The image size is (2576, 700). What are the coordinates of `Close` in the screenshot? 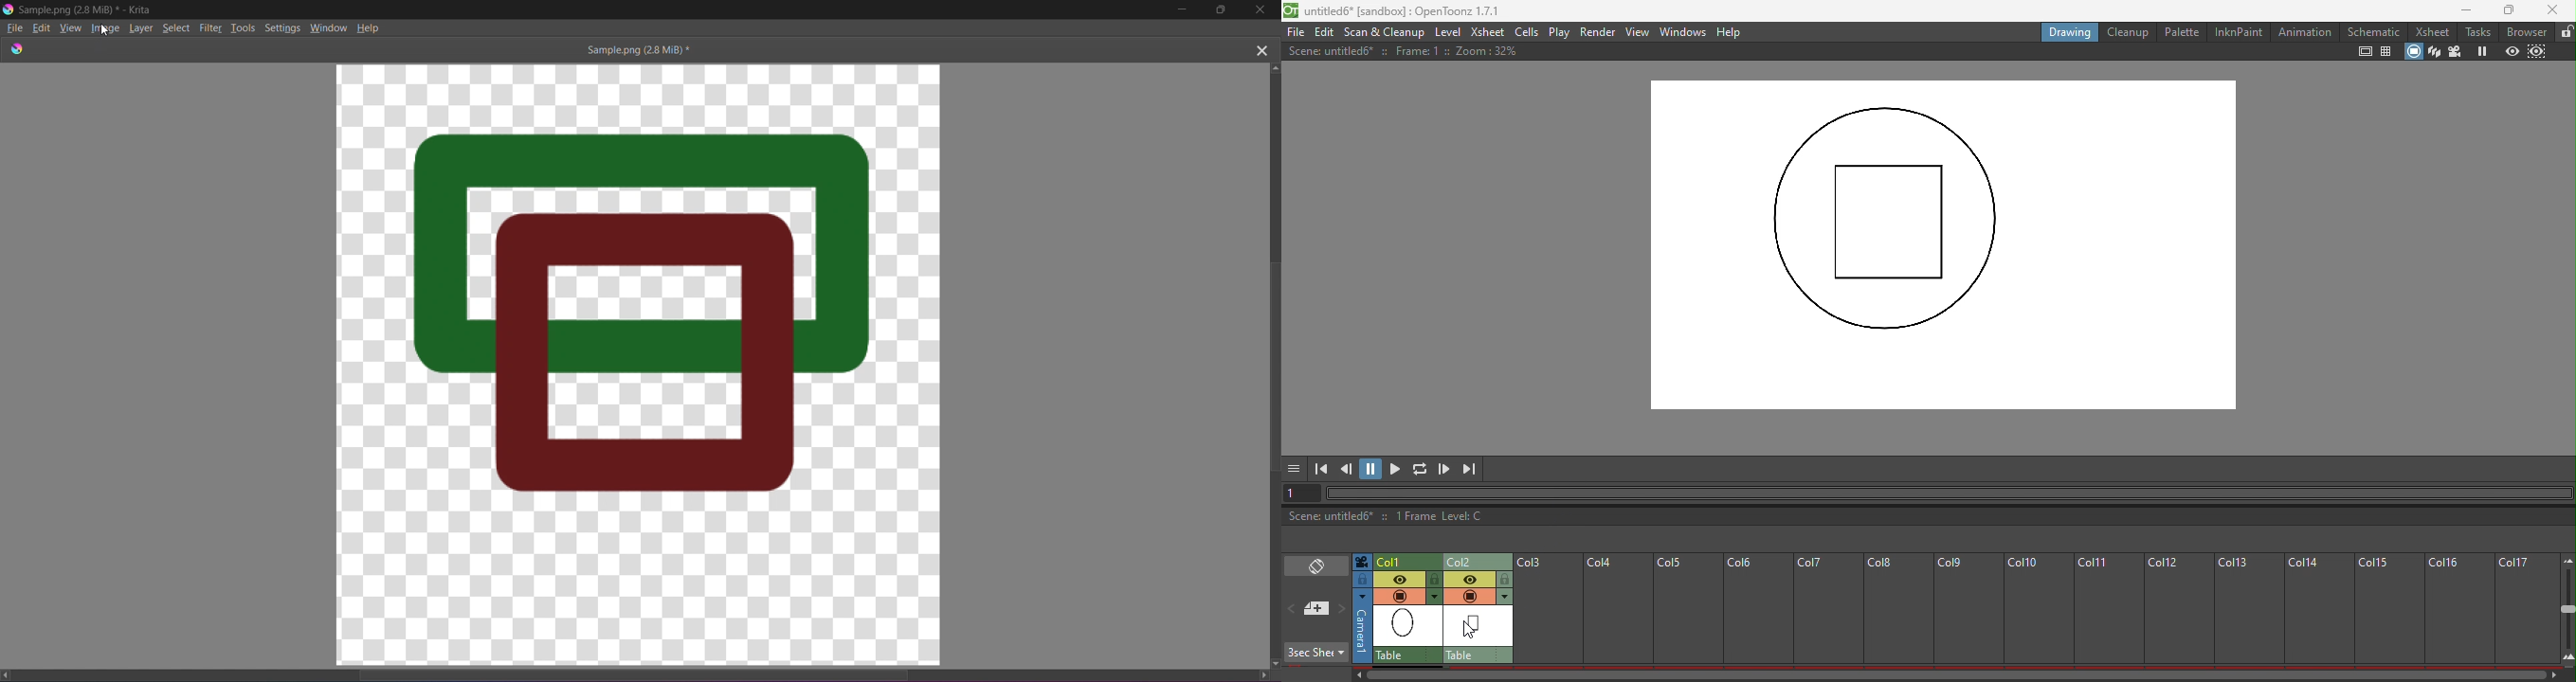 It's located at (1261, 11).